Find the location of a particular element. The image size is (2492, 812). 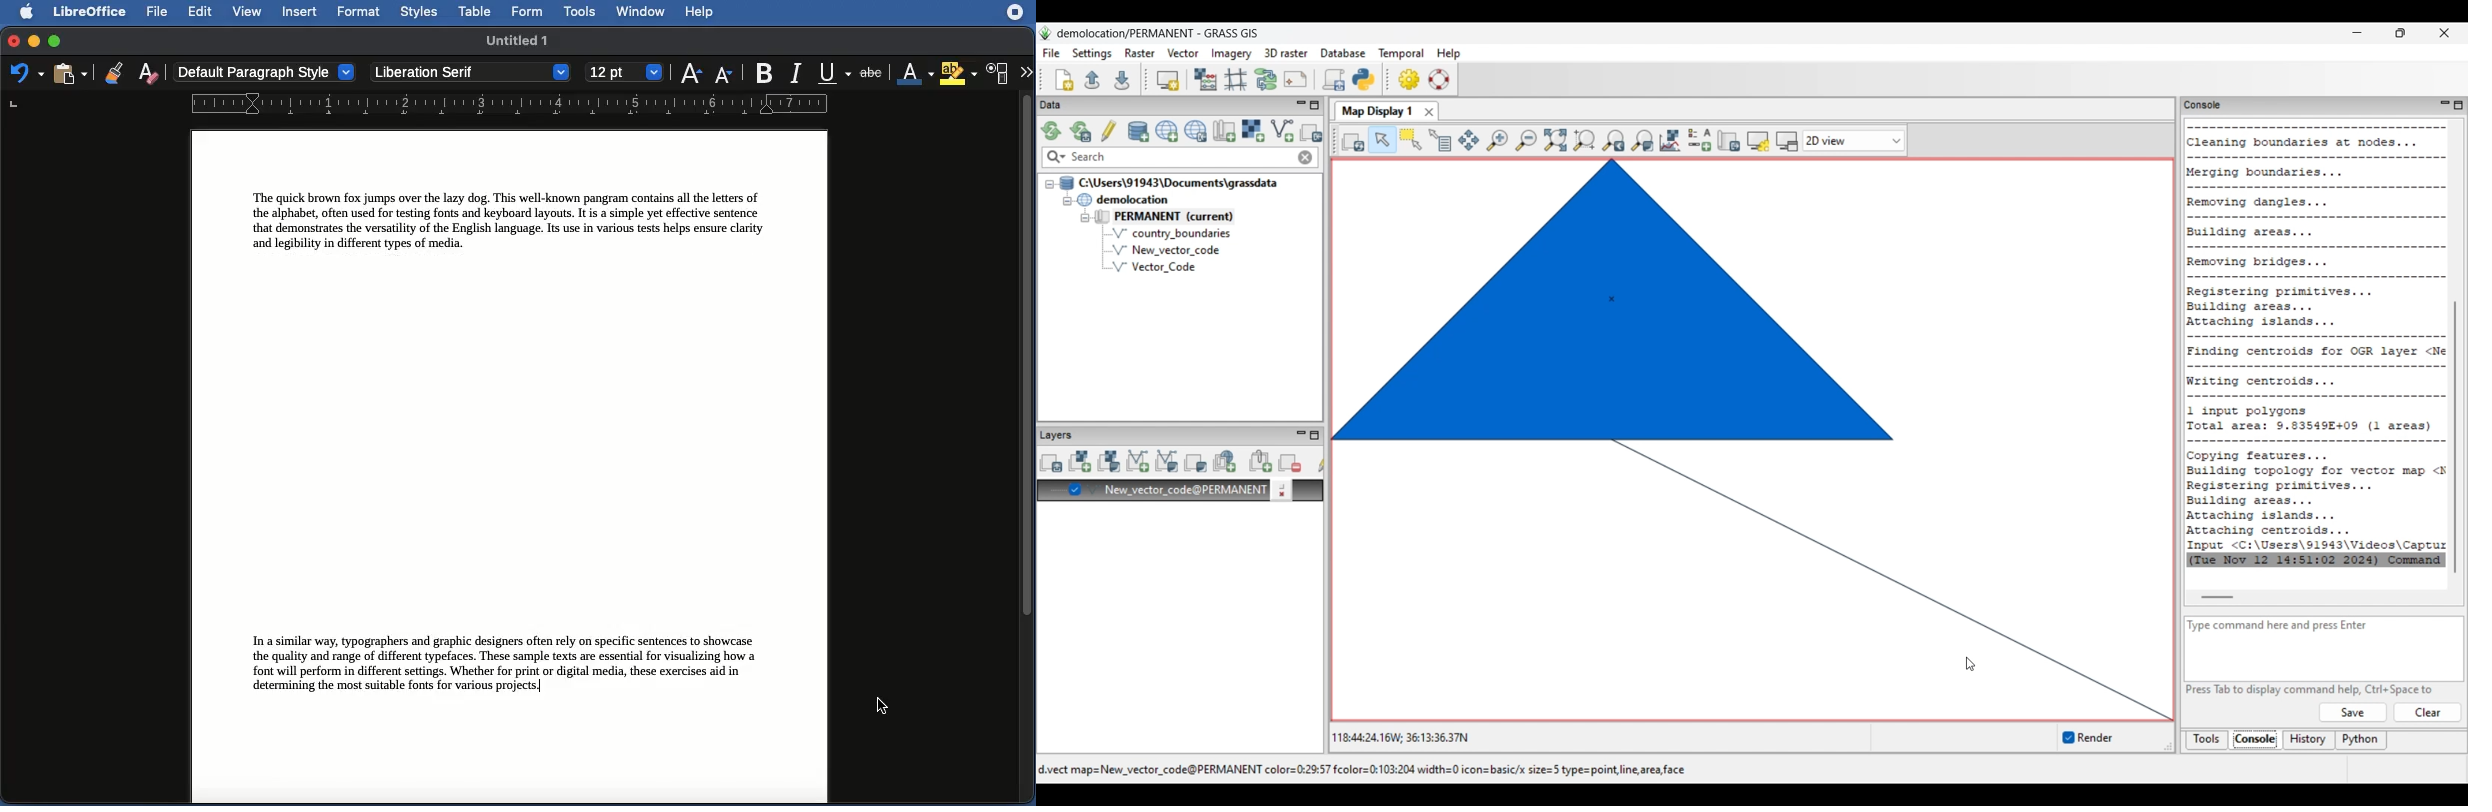

Untitled 1 is located at coordinates (519, 39).